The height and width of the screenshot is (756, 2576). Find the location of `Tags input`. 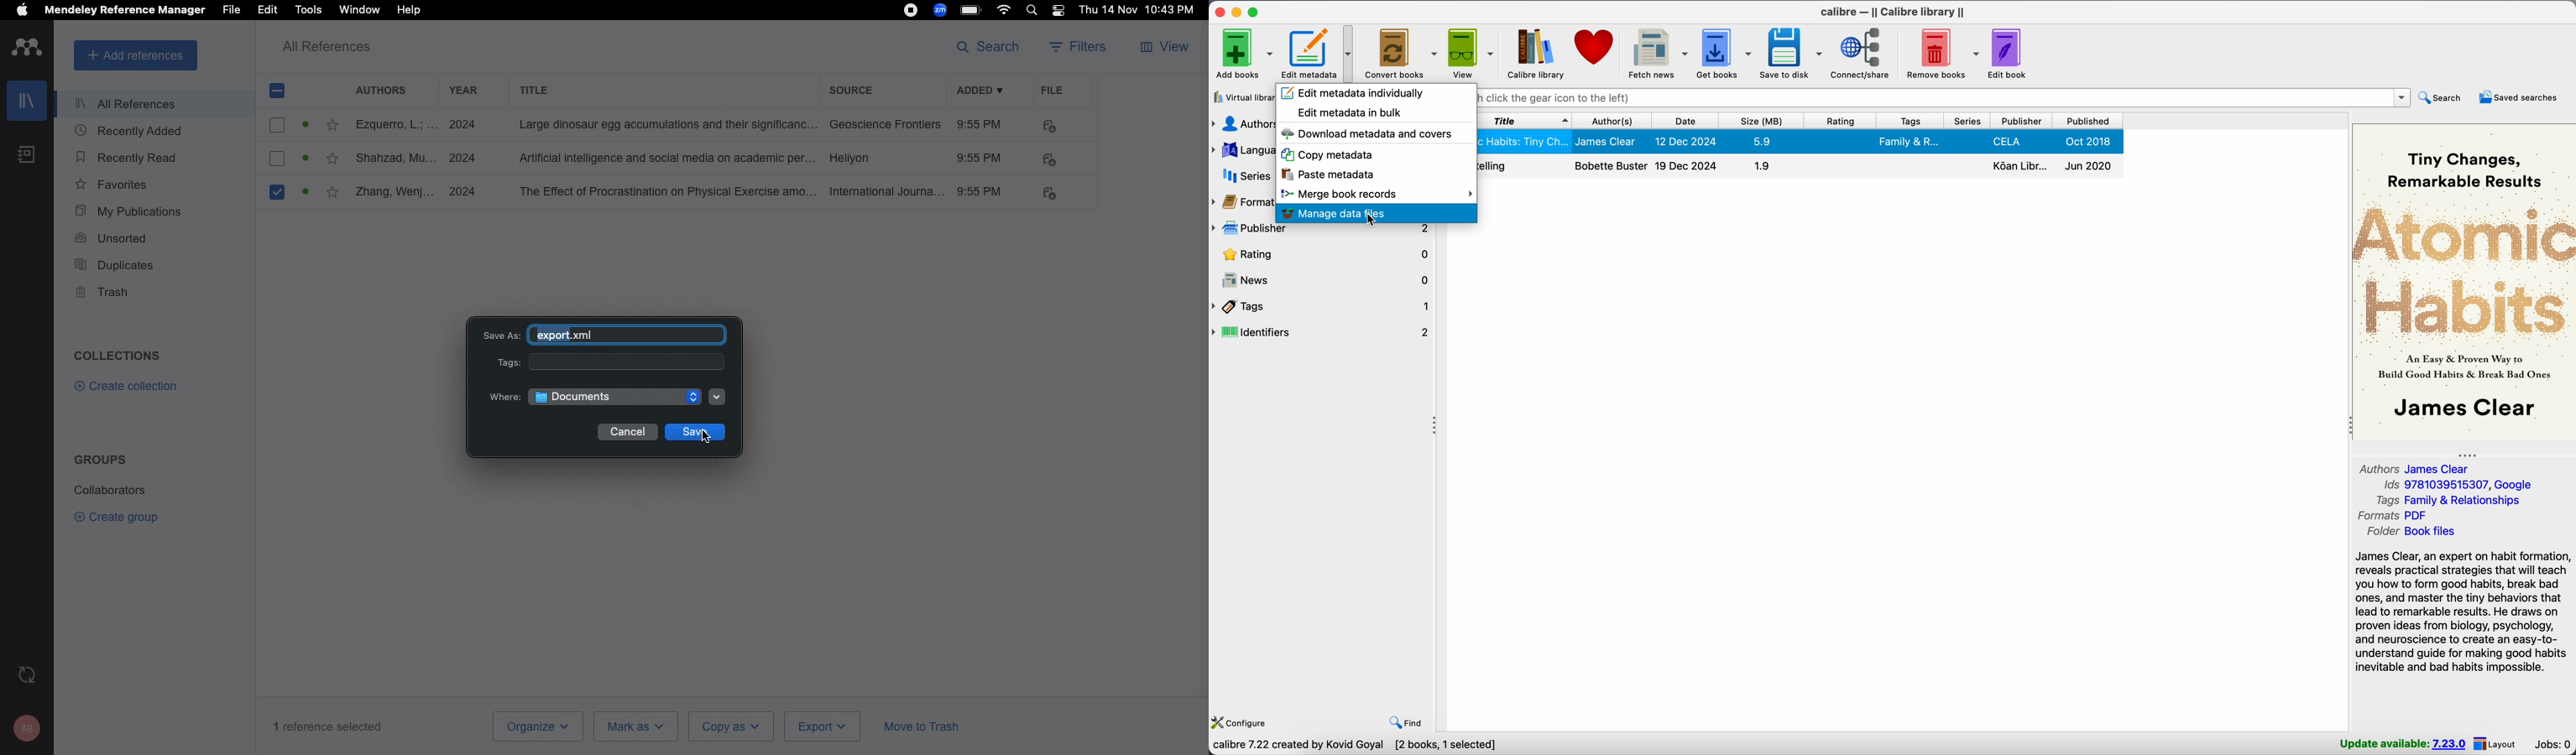

Tags input is located at coordinates (630, 363).